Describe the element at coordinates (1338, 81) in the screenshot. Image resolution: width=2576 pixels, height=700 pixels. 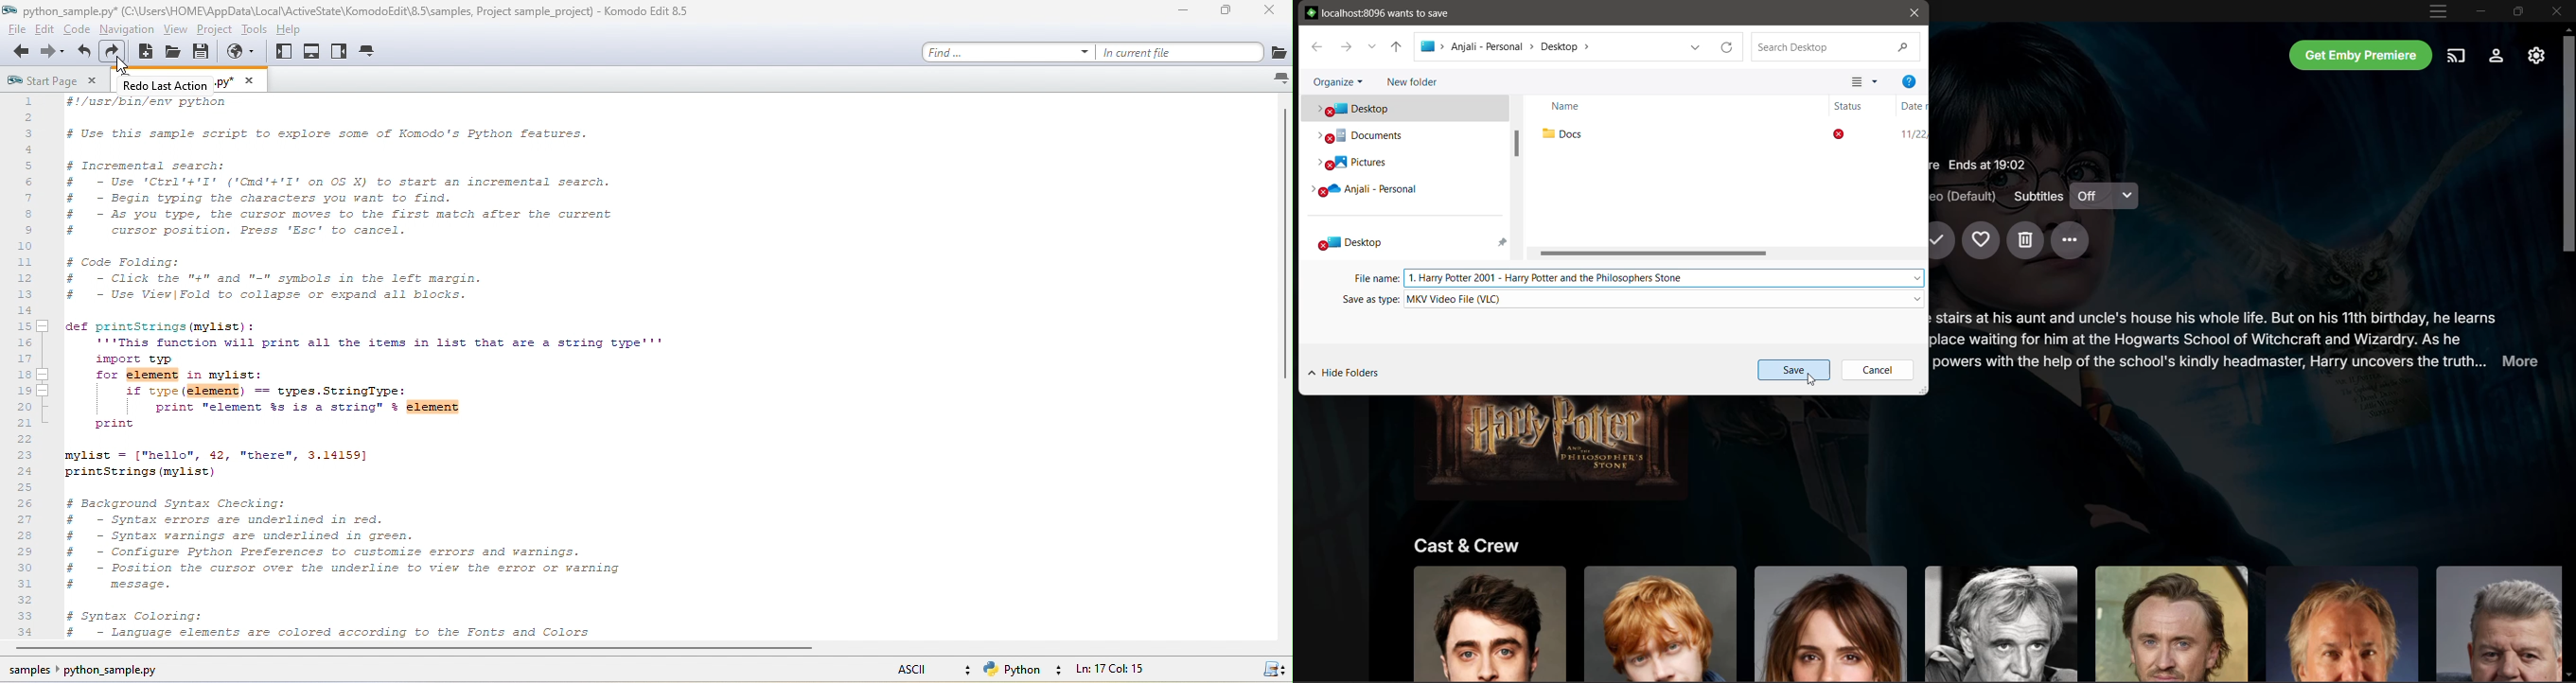
I see `Organize` at that location.